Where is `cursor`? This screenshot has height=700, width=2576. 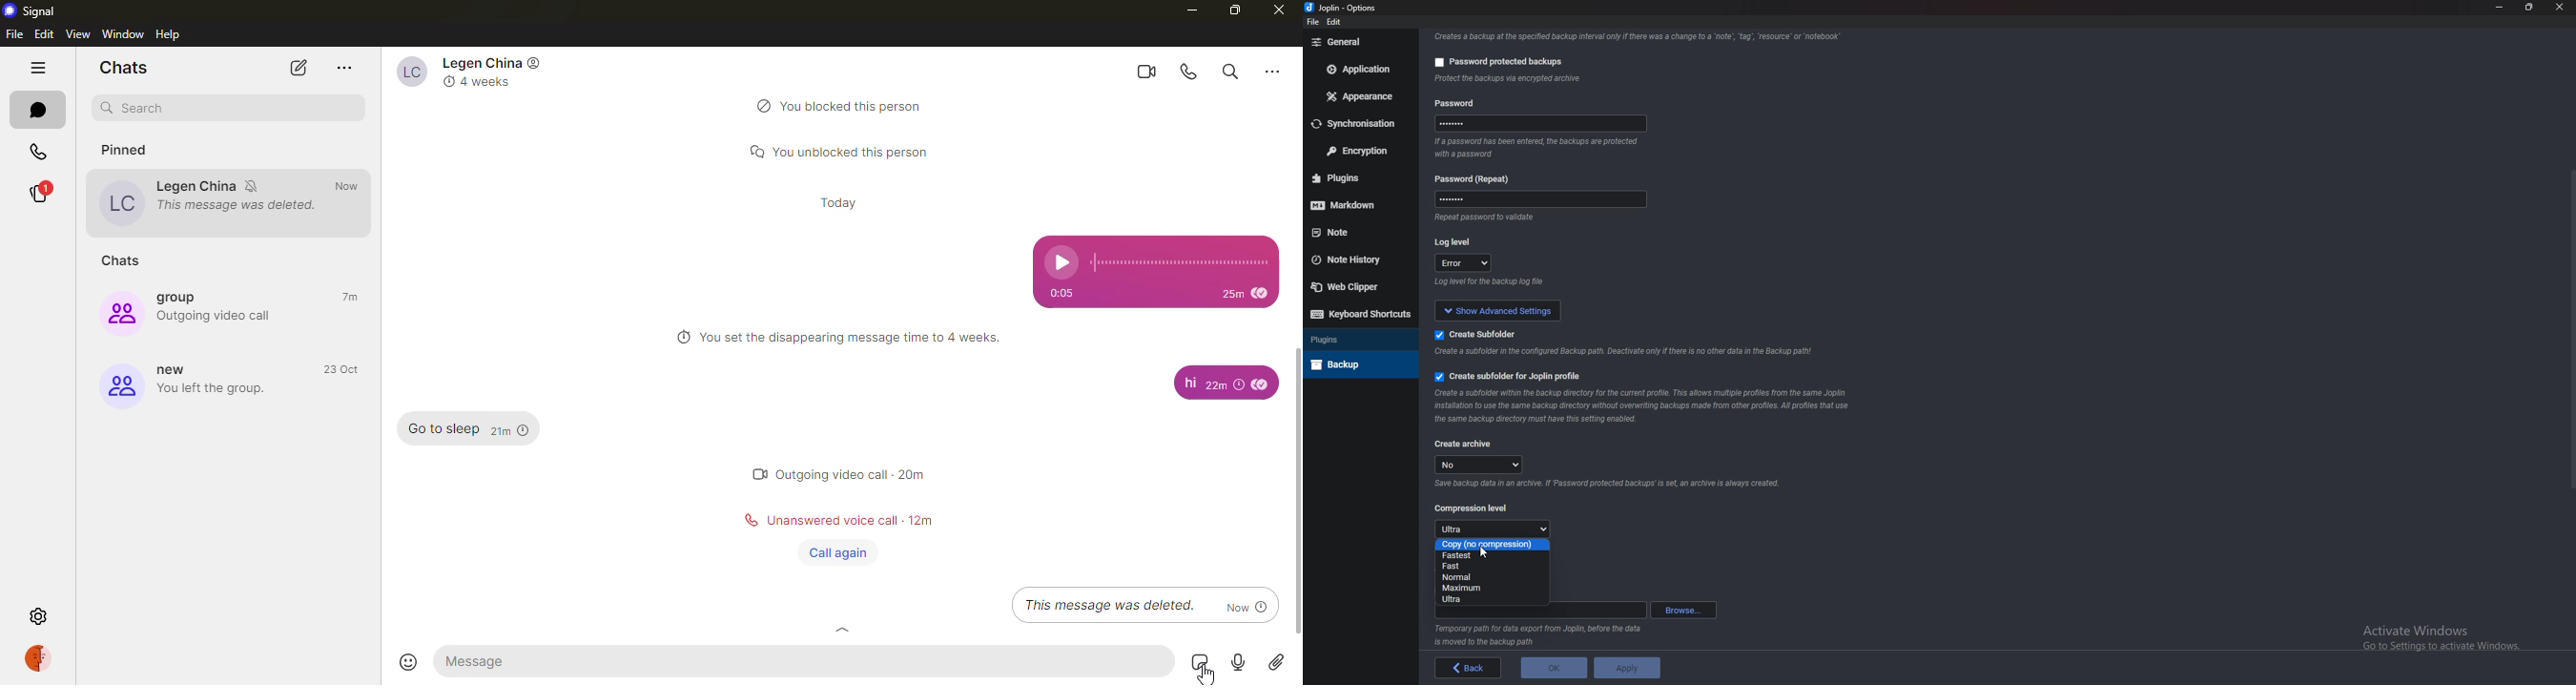
cursor is located at coordinates (1200, 673).